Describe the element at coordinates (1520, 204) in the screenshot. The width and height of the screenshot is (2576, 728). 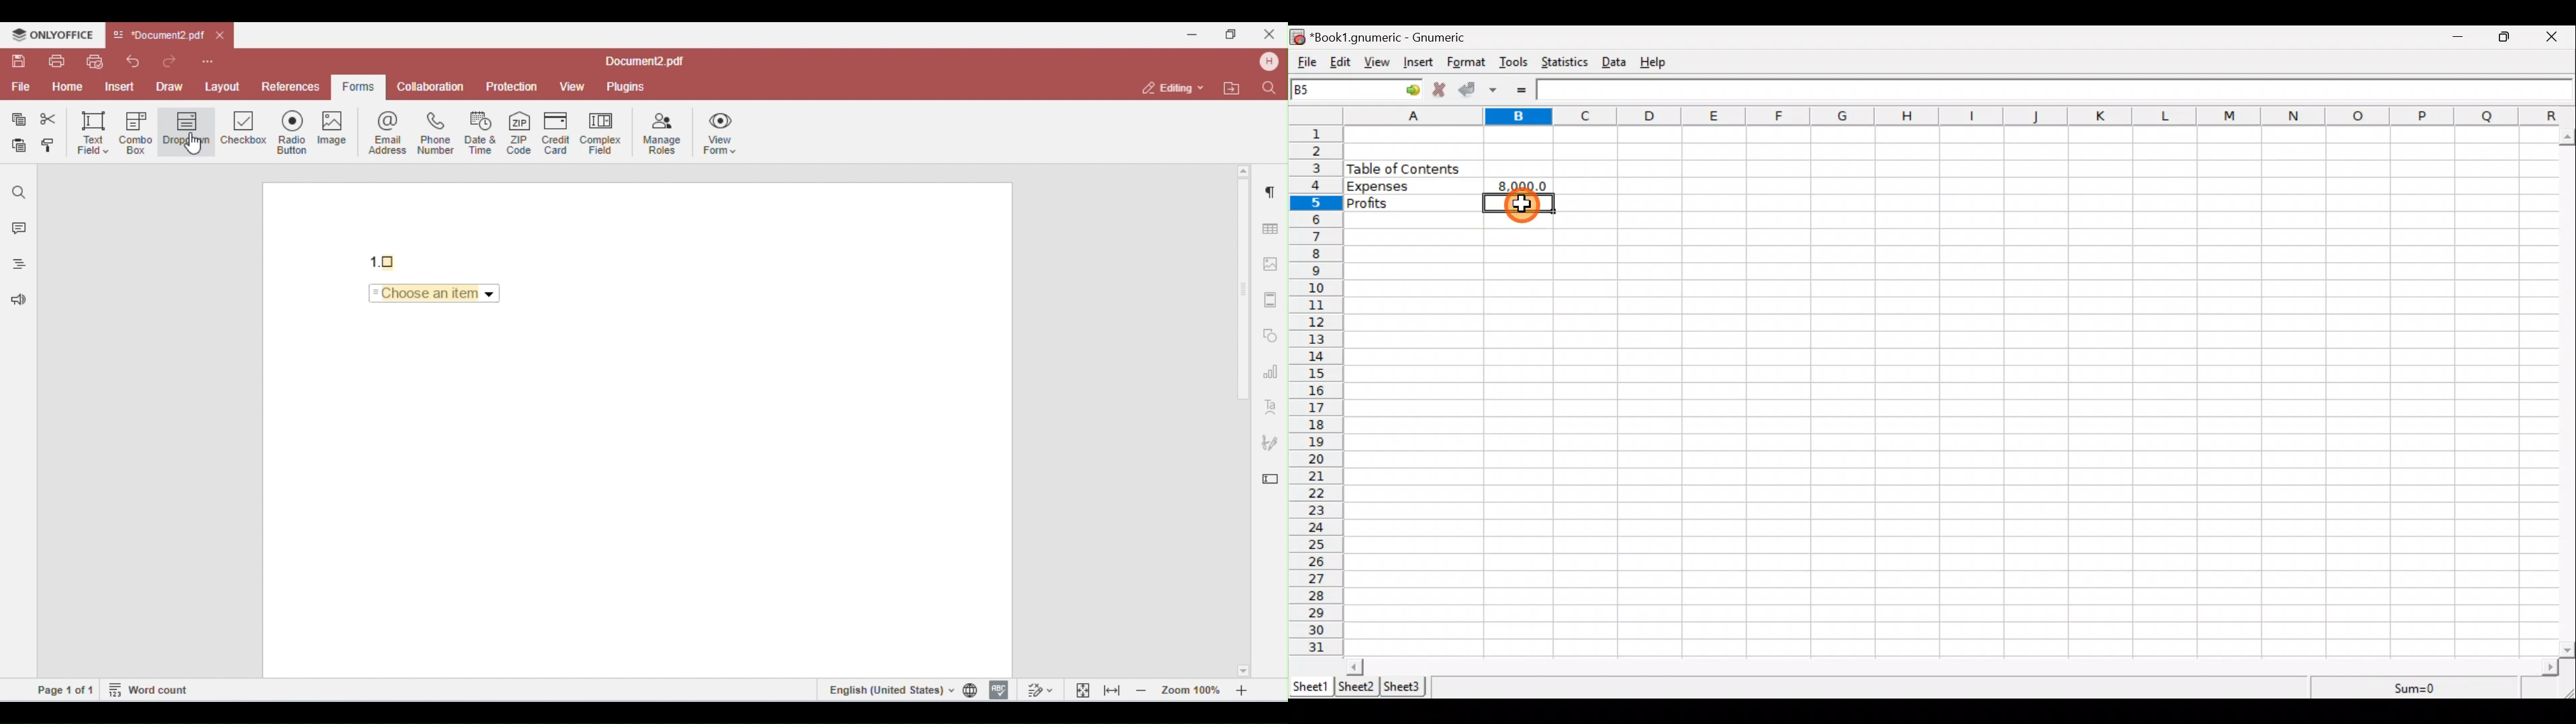
I see `Selected cell` at that location.